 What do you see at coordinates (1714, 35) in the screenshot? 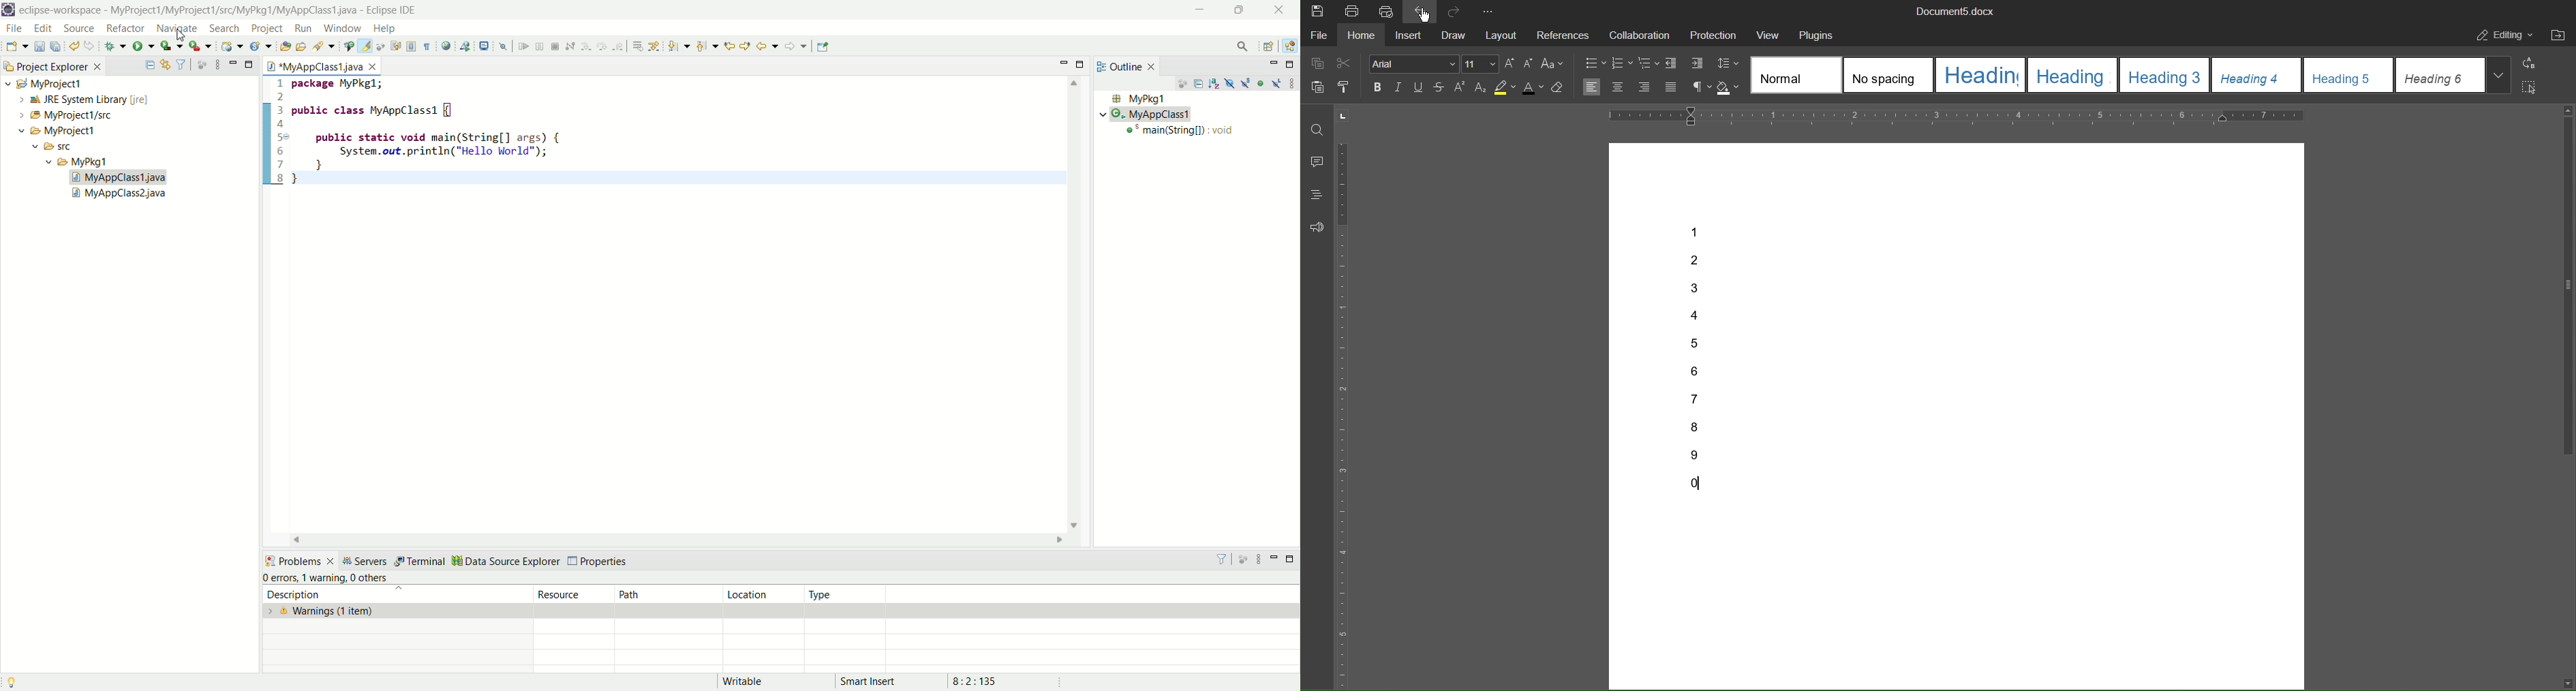
I see `Protection` at bounding box center [1714, 35].